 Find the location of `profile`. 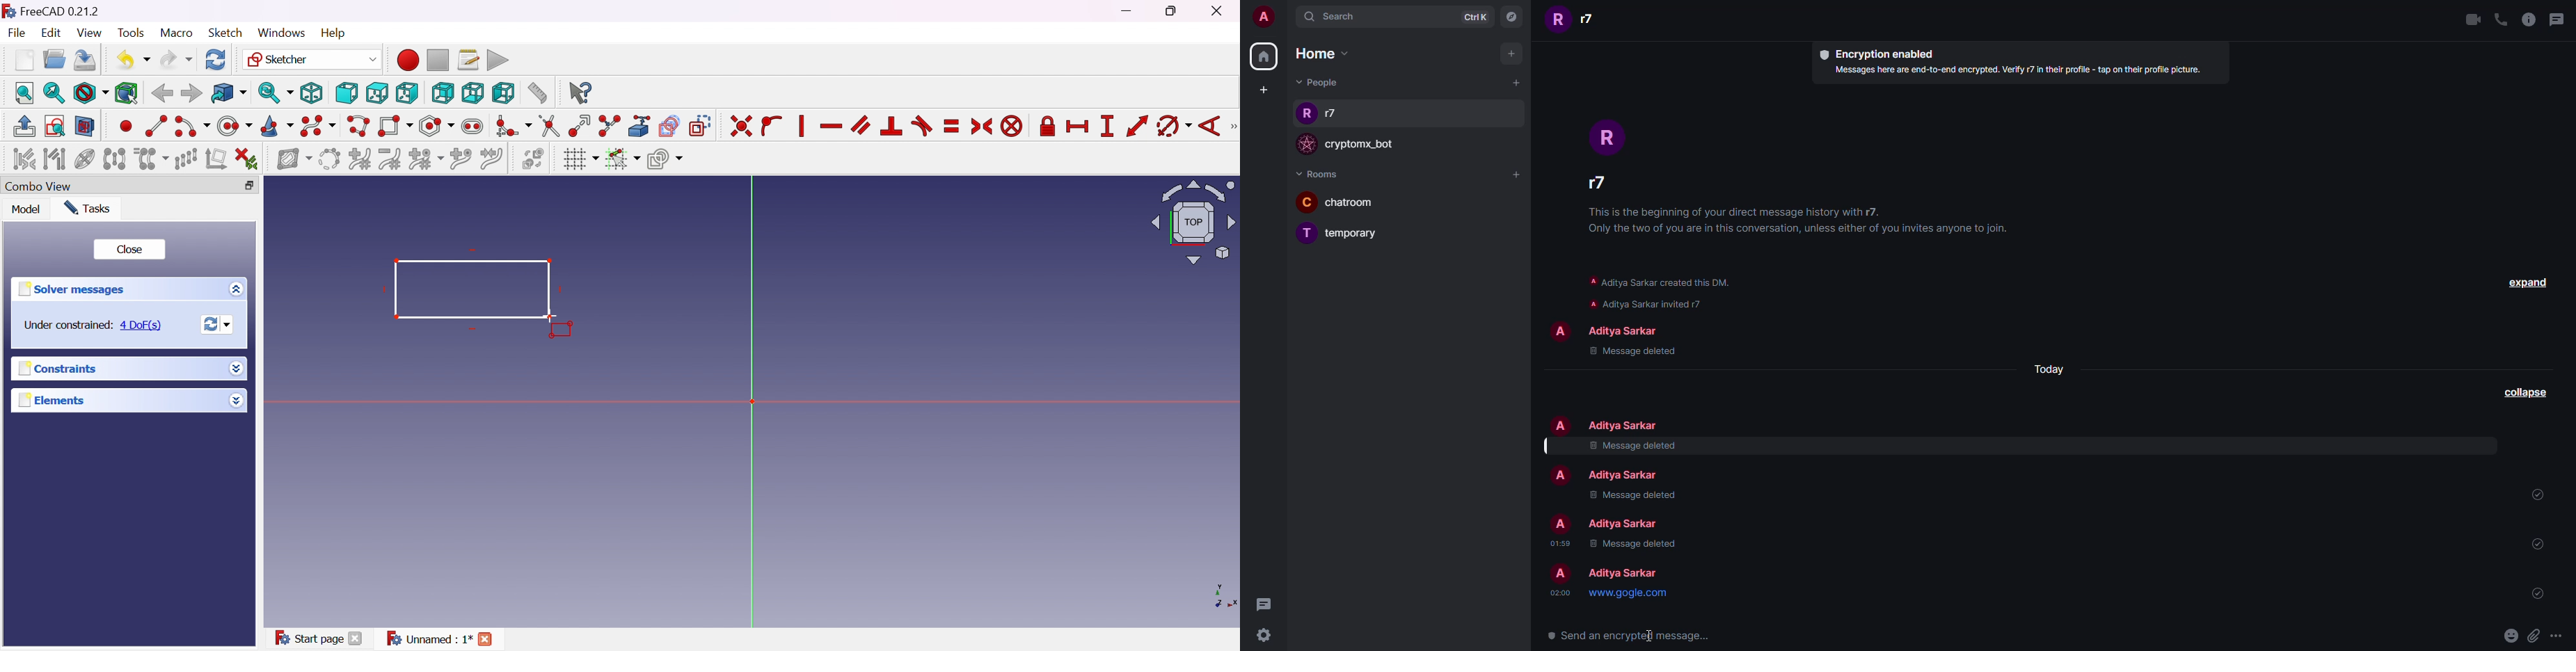

profile is located at coordinates (1561, 521).